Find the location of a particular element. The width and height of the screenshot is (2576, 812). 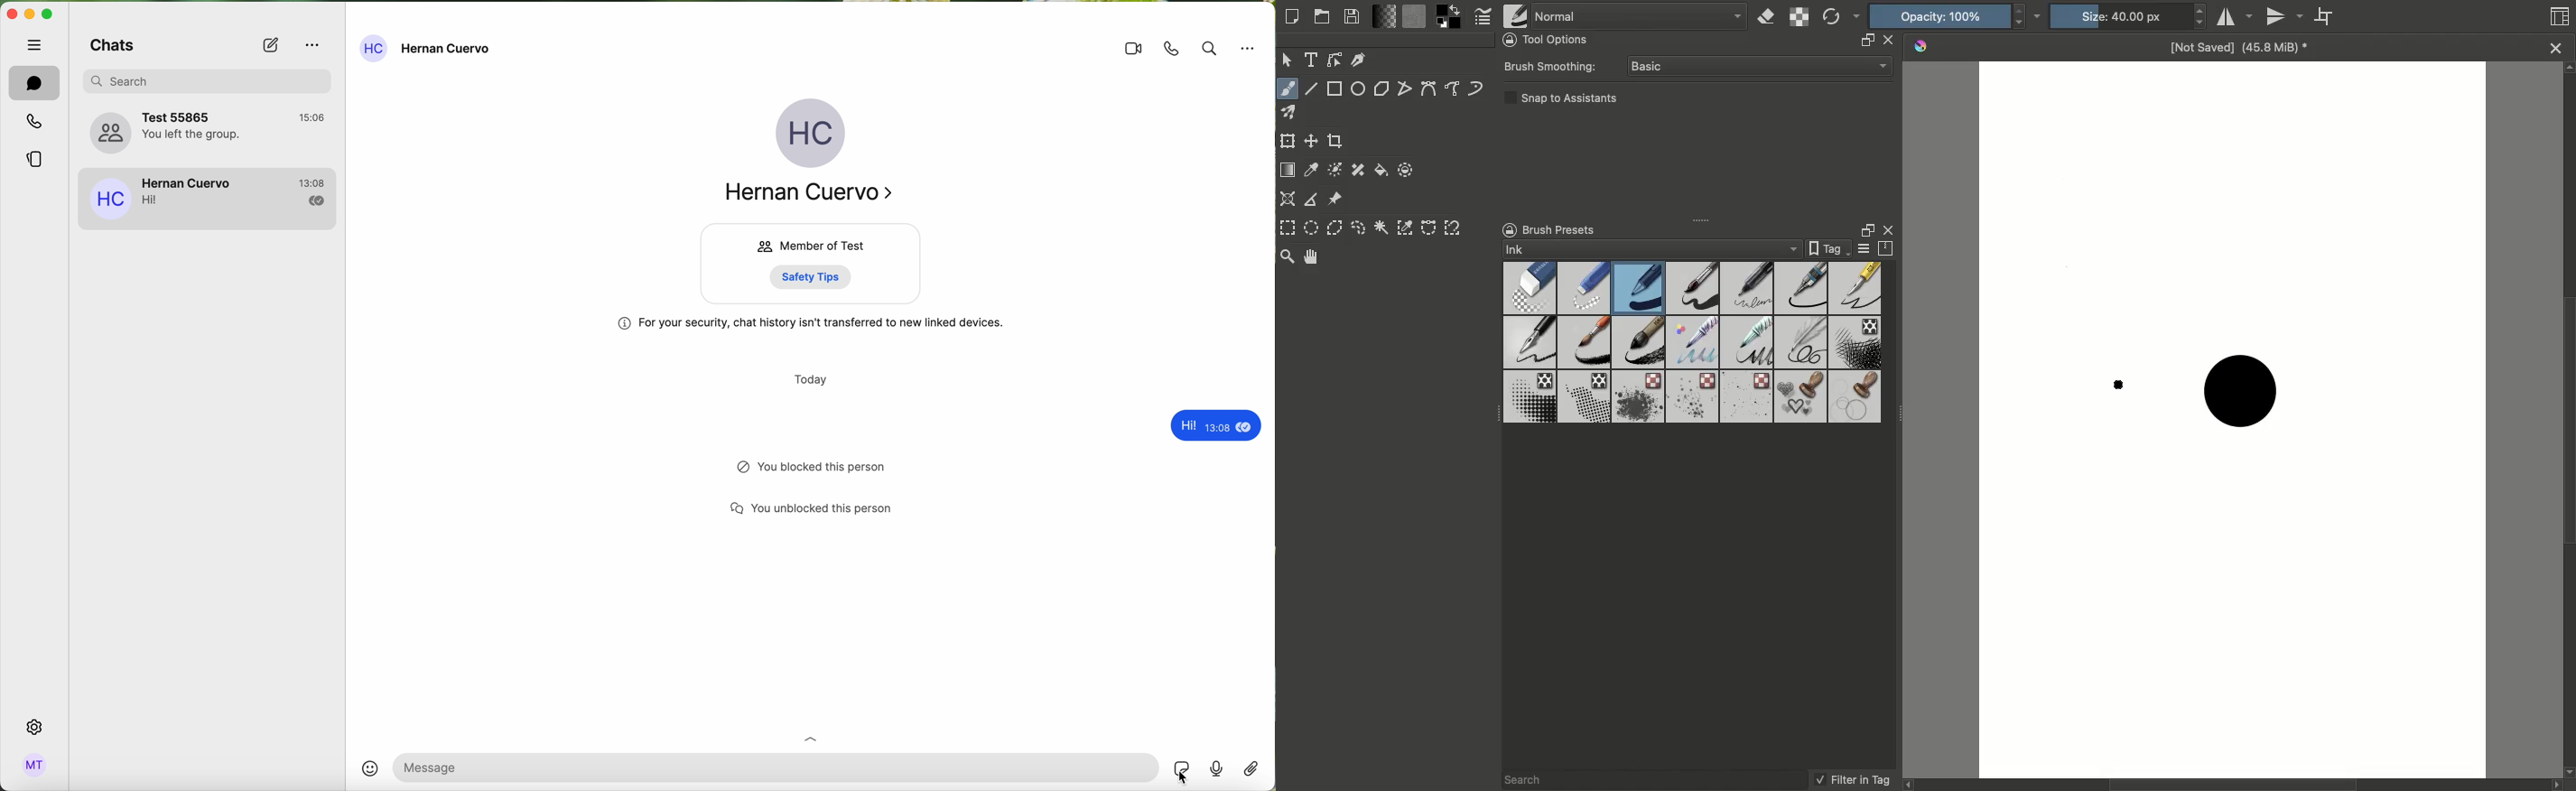

Filter in tag is located at coordinates (1852, 780).